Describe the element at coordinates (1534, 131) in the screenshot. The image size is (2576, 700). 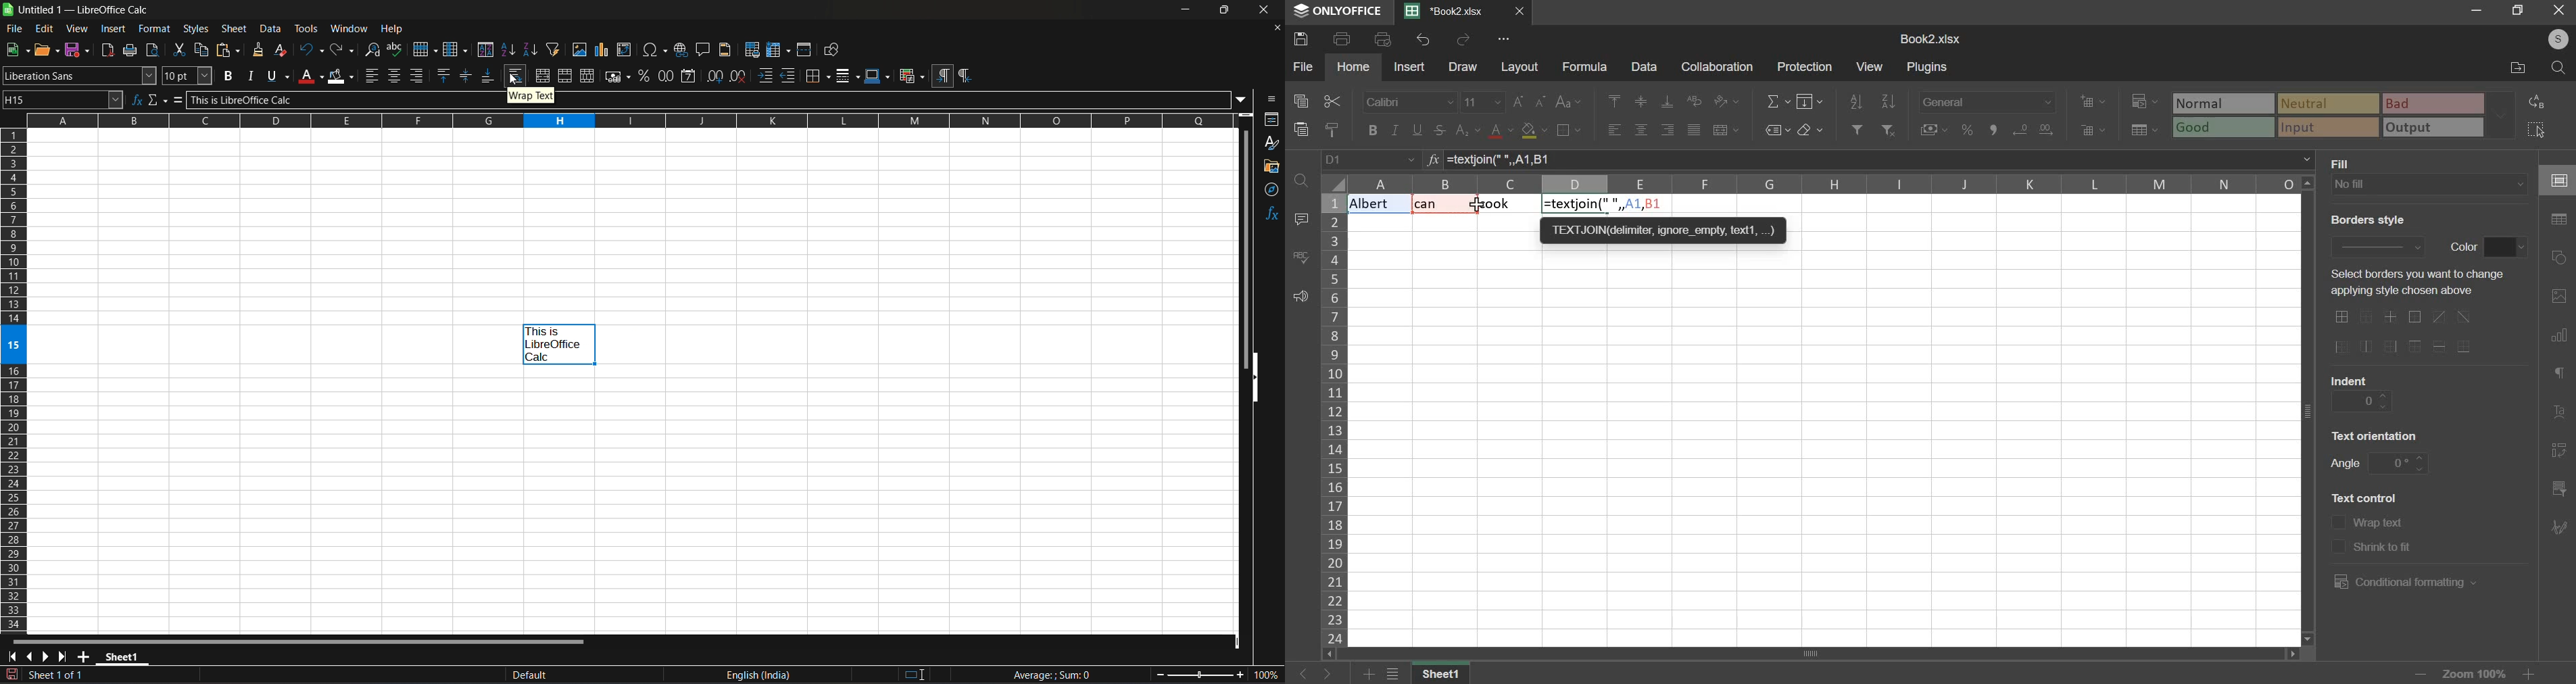
I see `fill color` at that location.